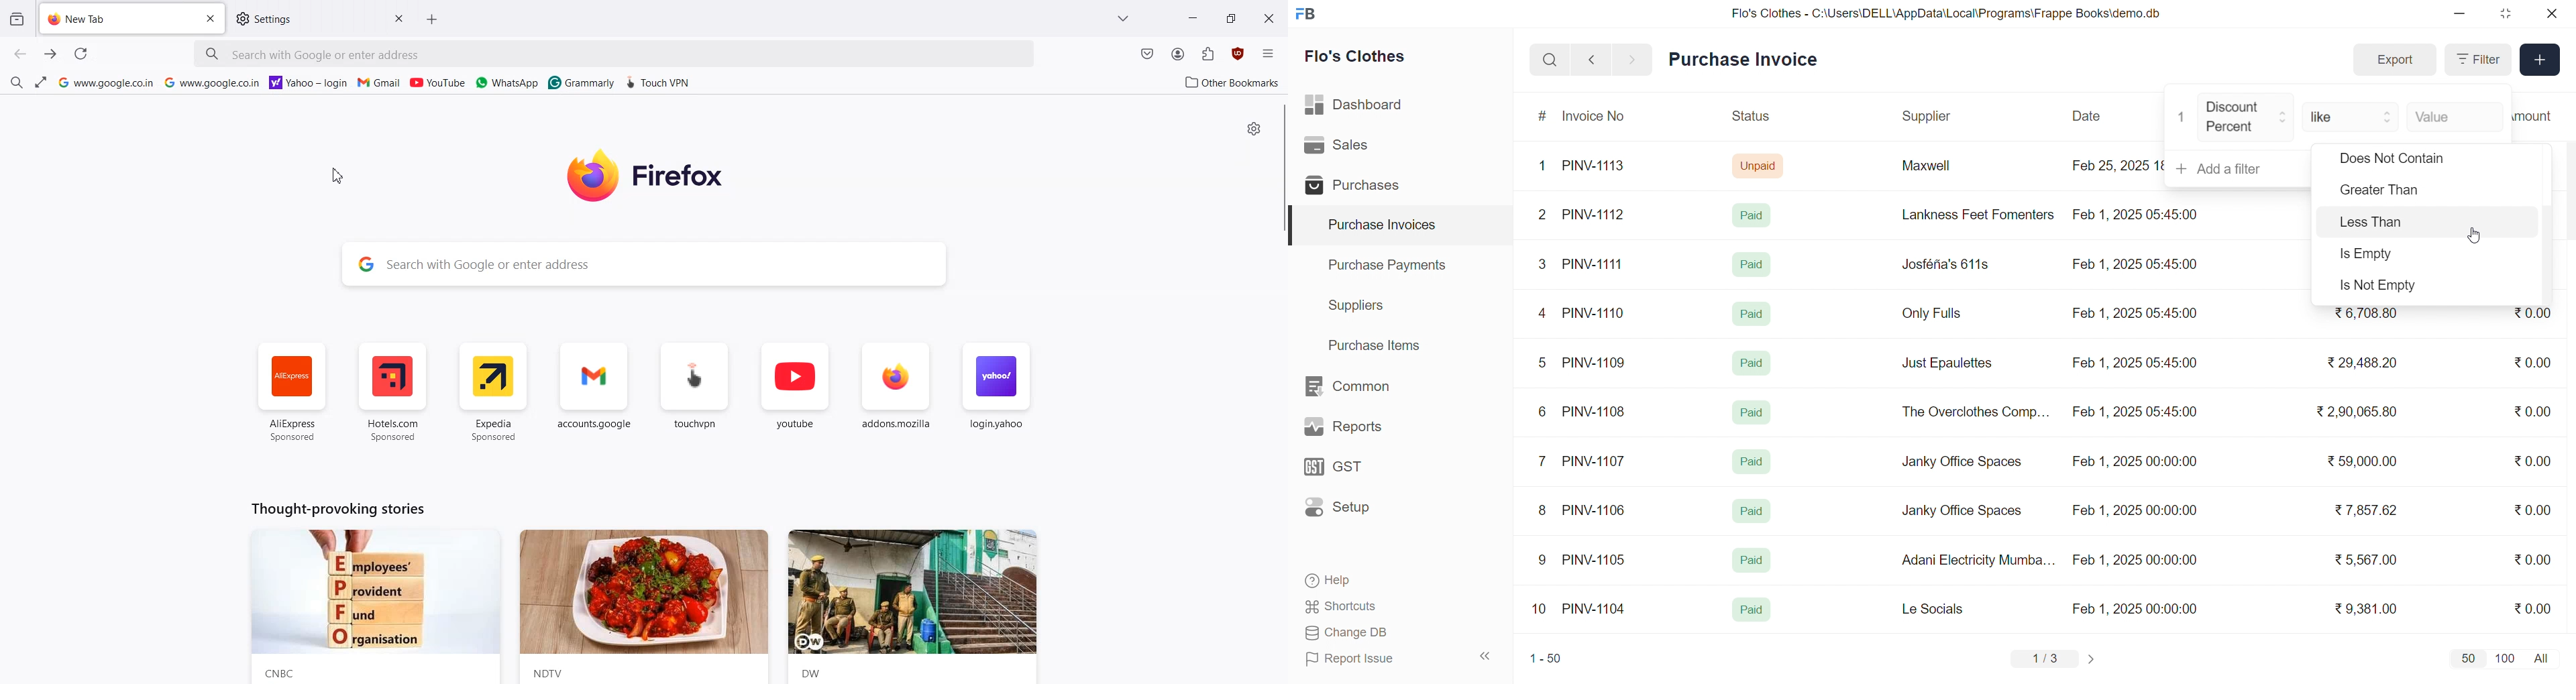 The image size is (2576, 700). What do you see at coordinates (1296, 226) in the screenshot?
I see `selected` at bounding box center [1296, 226].